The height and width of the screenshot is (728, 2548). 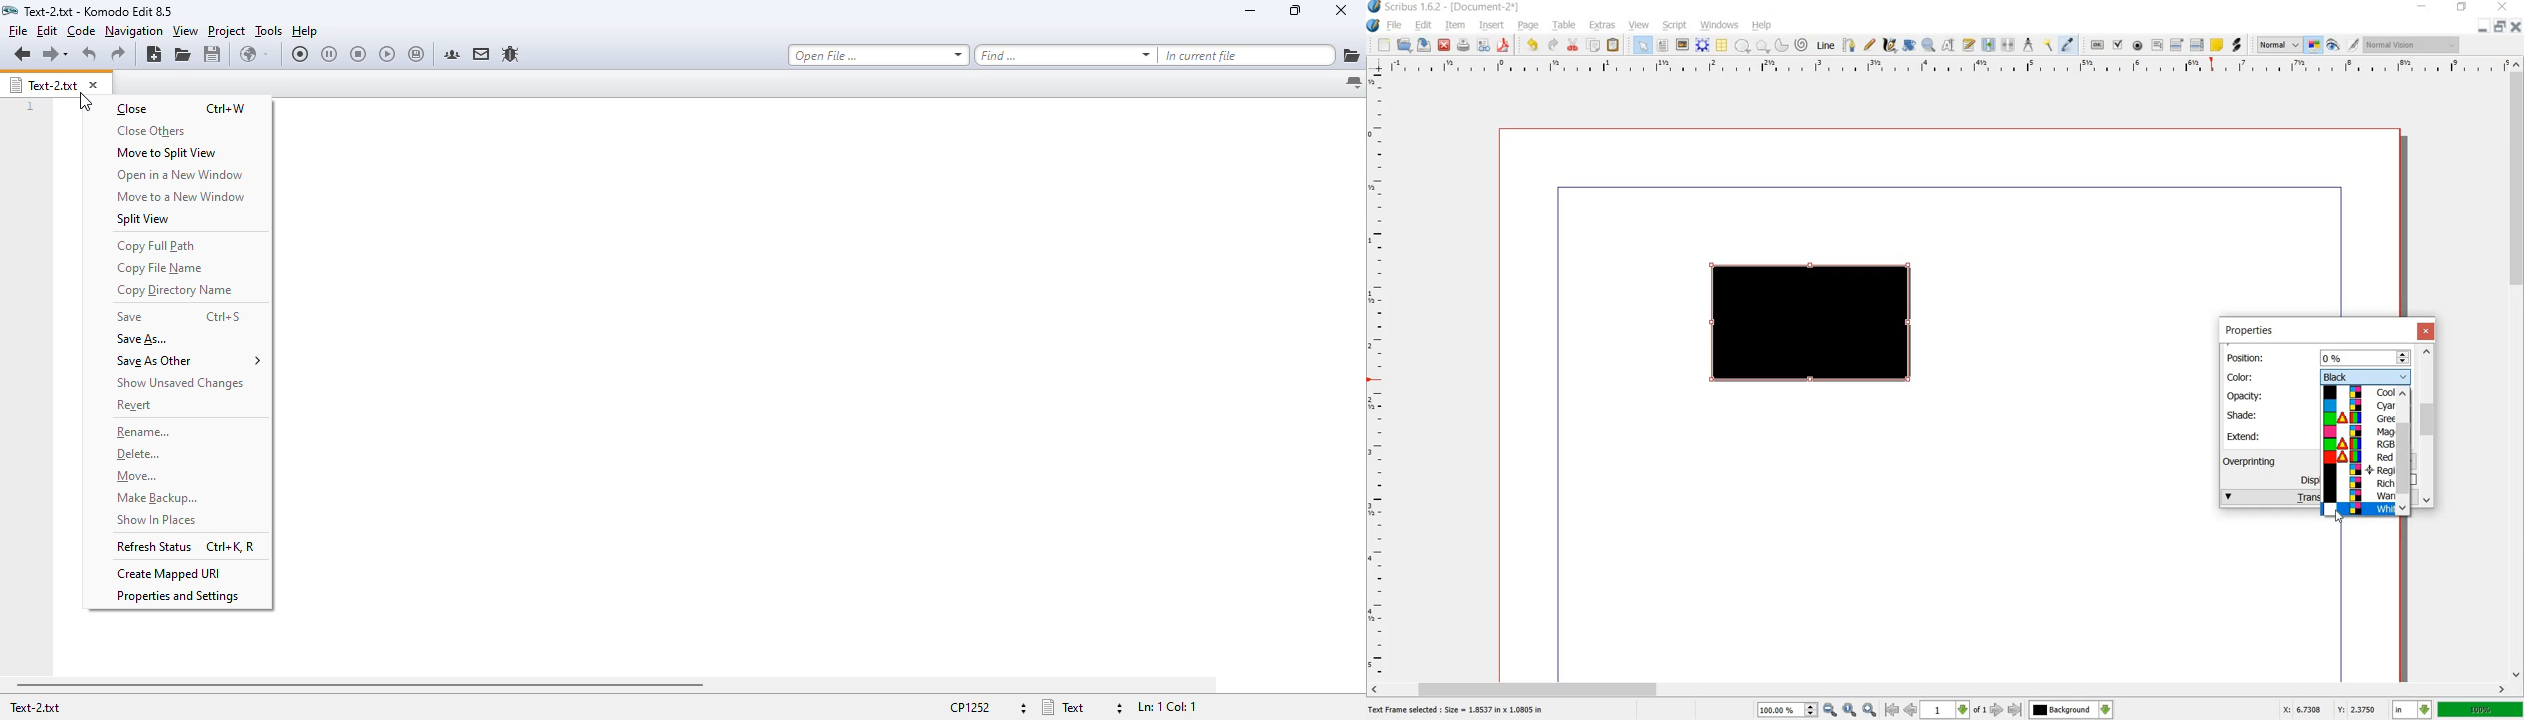 What do you see at coordinates (2360, 443) in the screenshot?
I see `color palettes` at bounding box center [2360, 443].